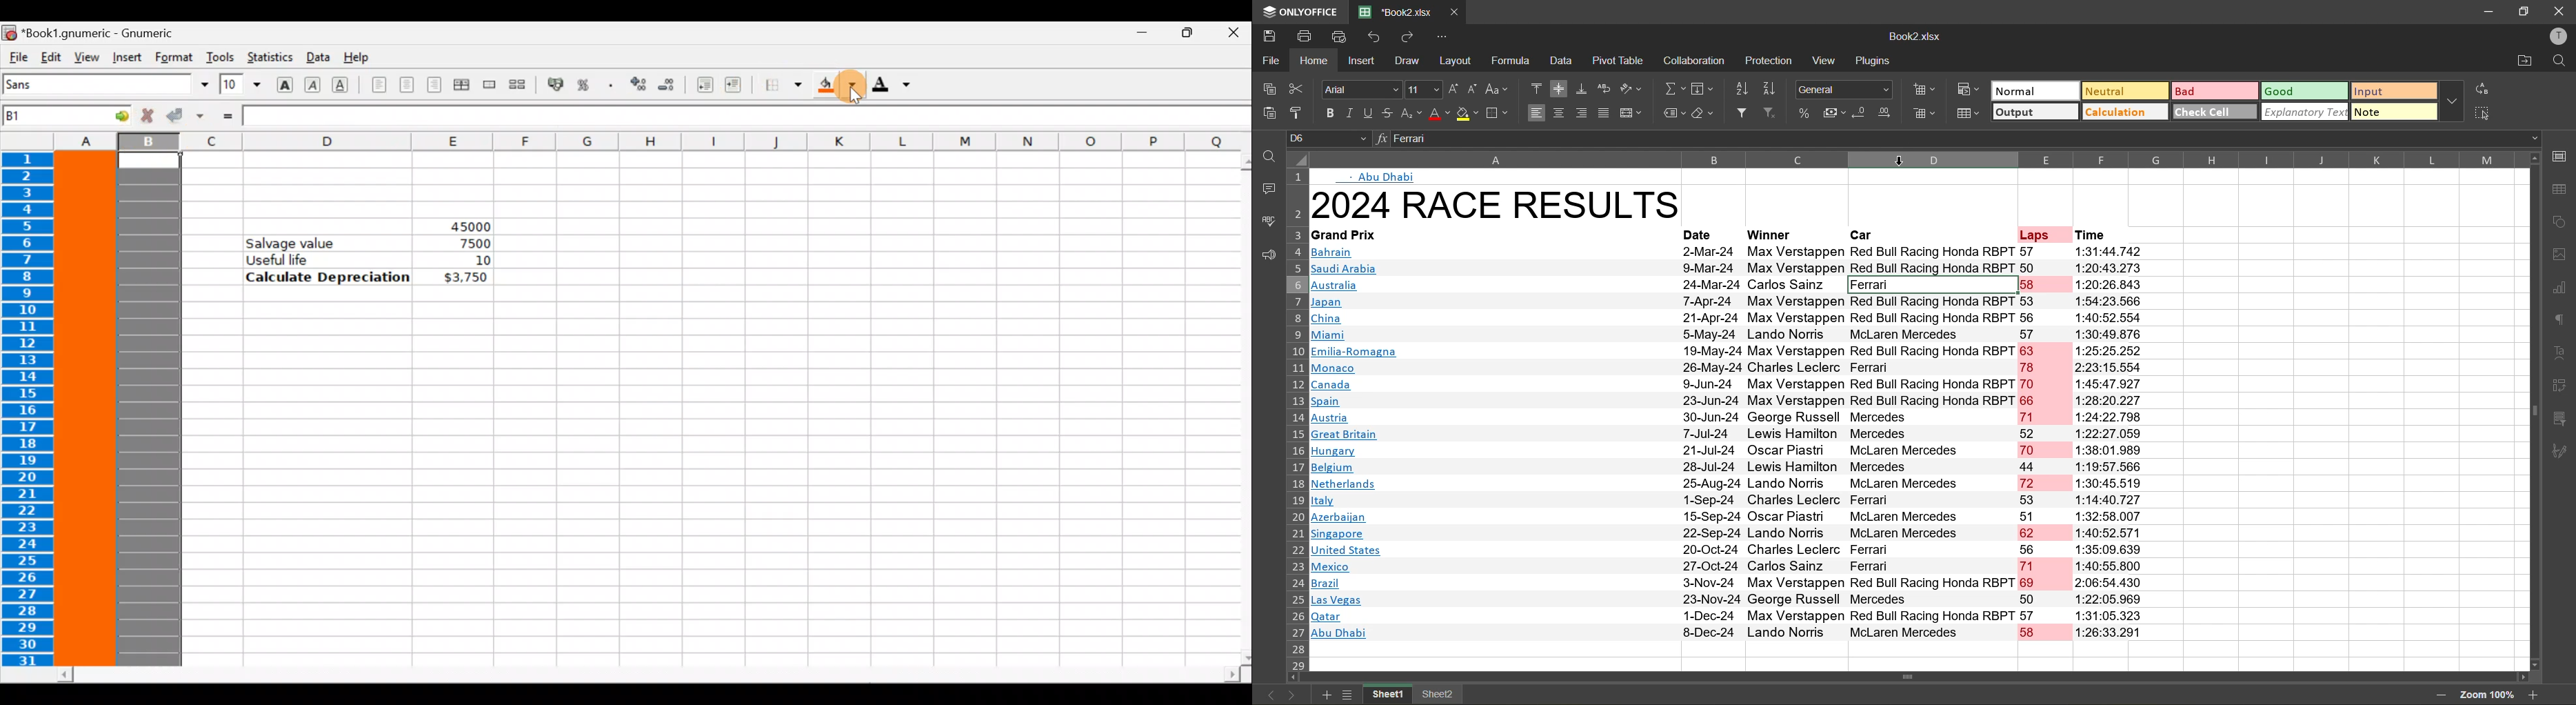  I want to click on Split merged range of cells, so click(518, 84).